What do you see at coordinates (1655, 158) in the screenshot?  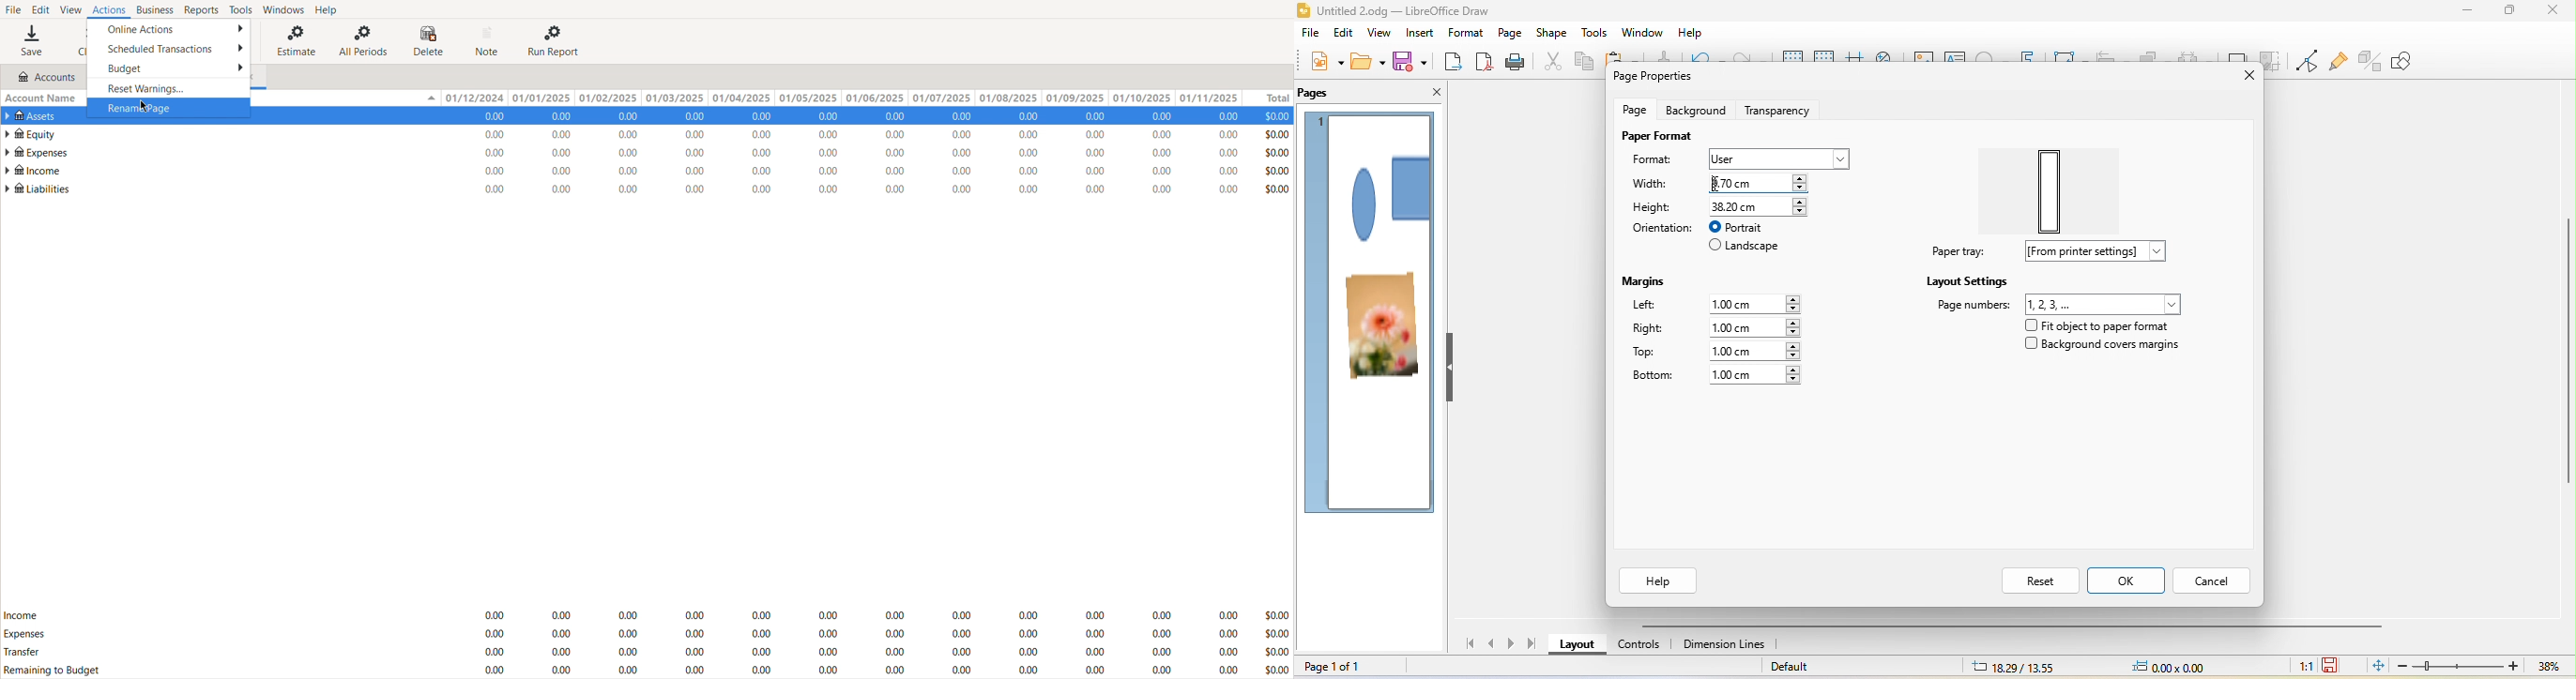 I see `format` at bounding box center [1655, 158].